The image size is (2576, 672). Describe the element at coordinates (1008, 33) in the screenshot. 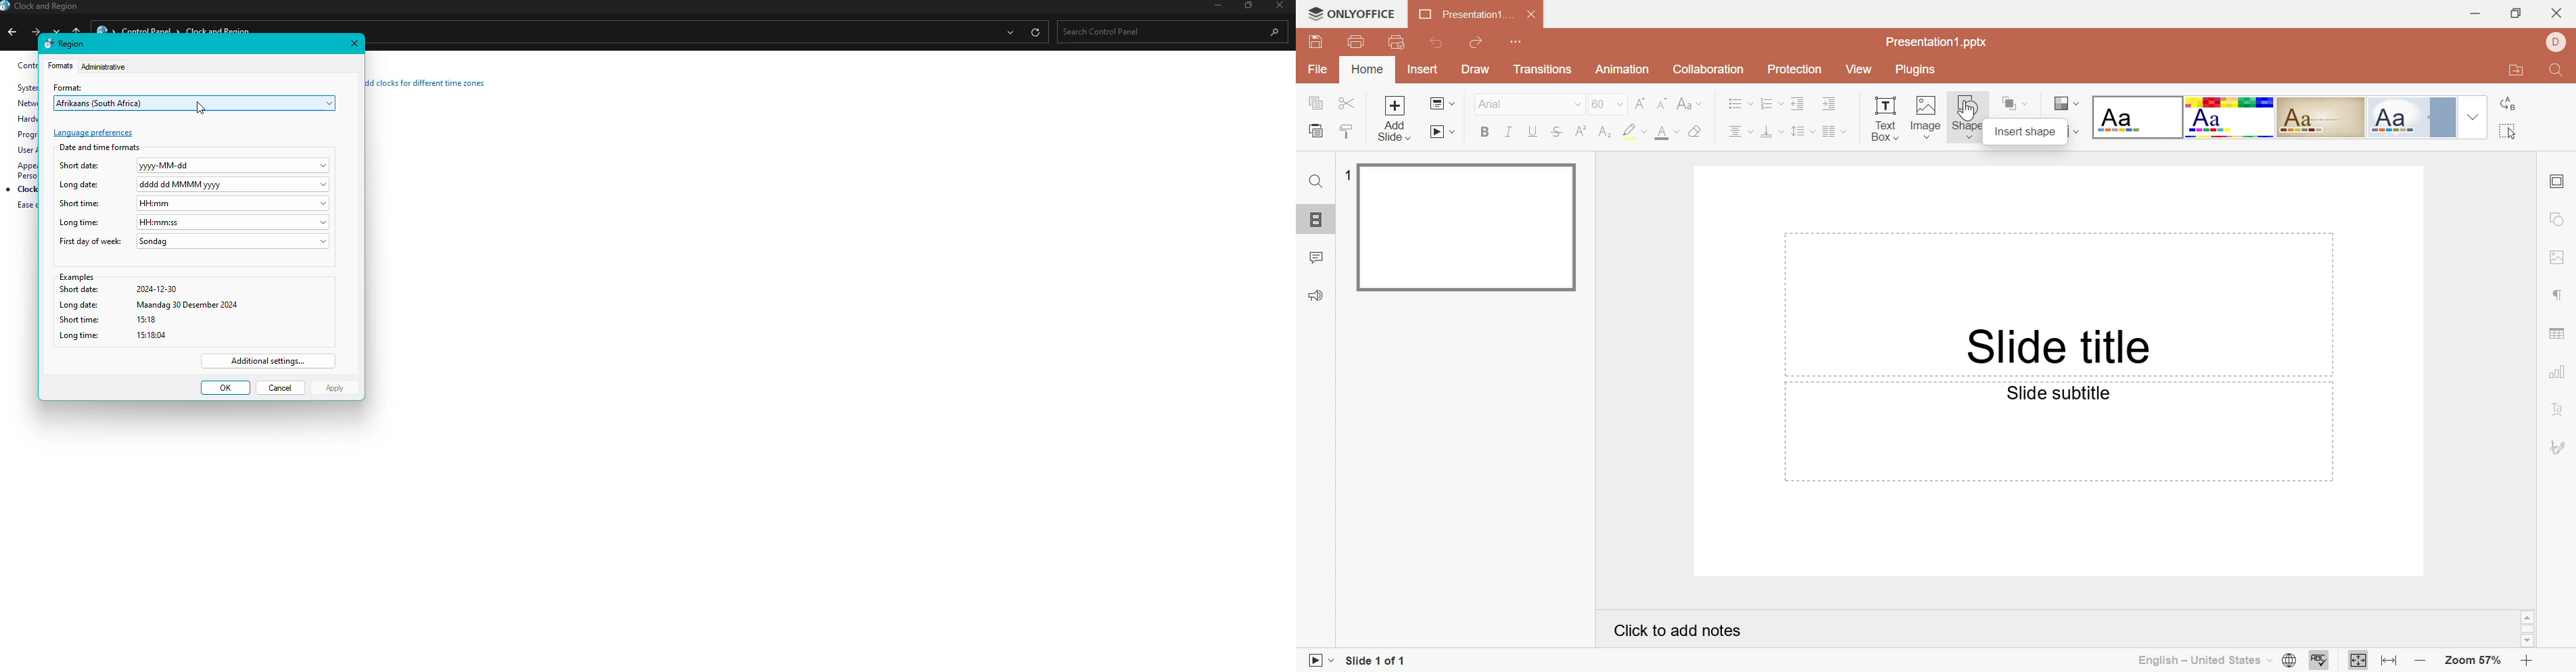

I see `more options` at that location.